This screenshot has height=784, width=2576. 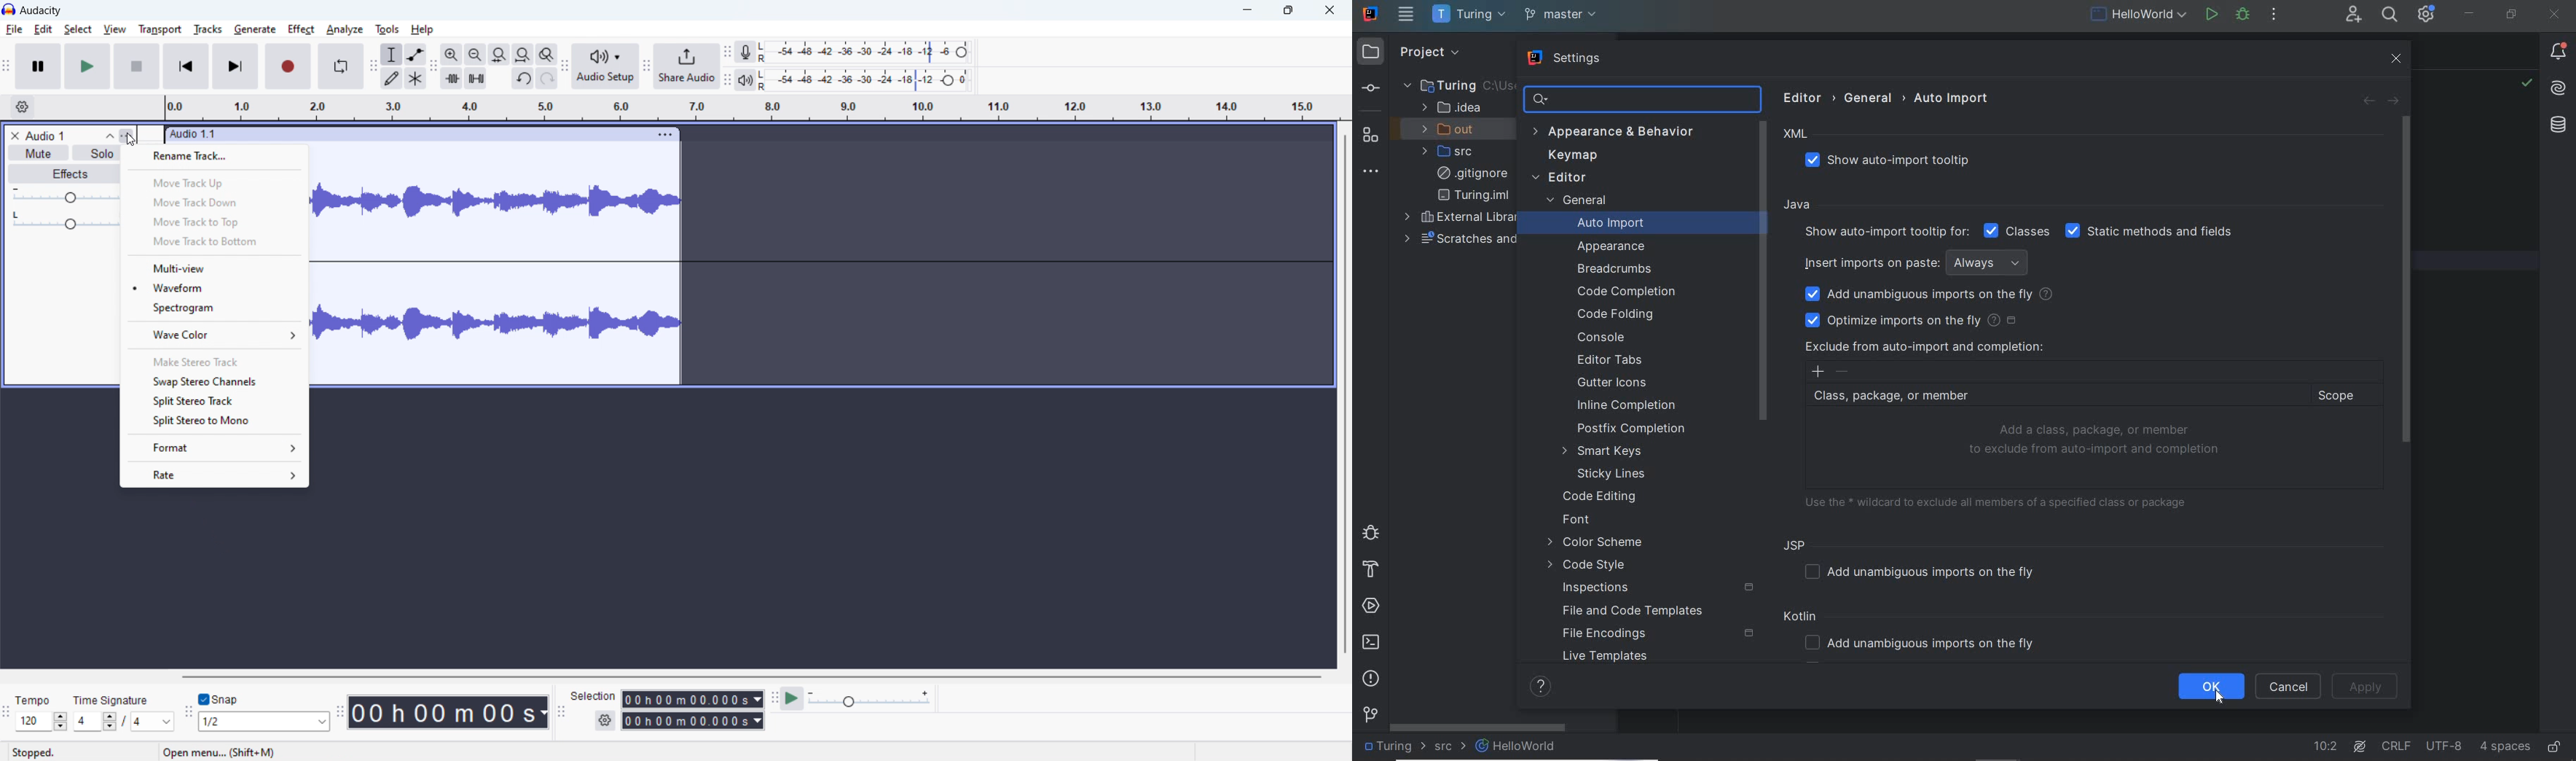 I want to click on gain, so click(x=66, y=195).